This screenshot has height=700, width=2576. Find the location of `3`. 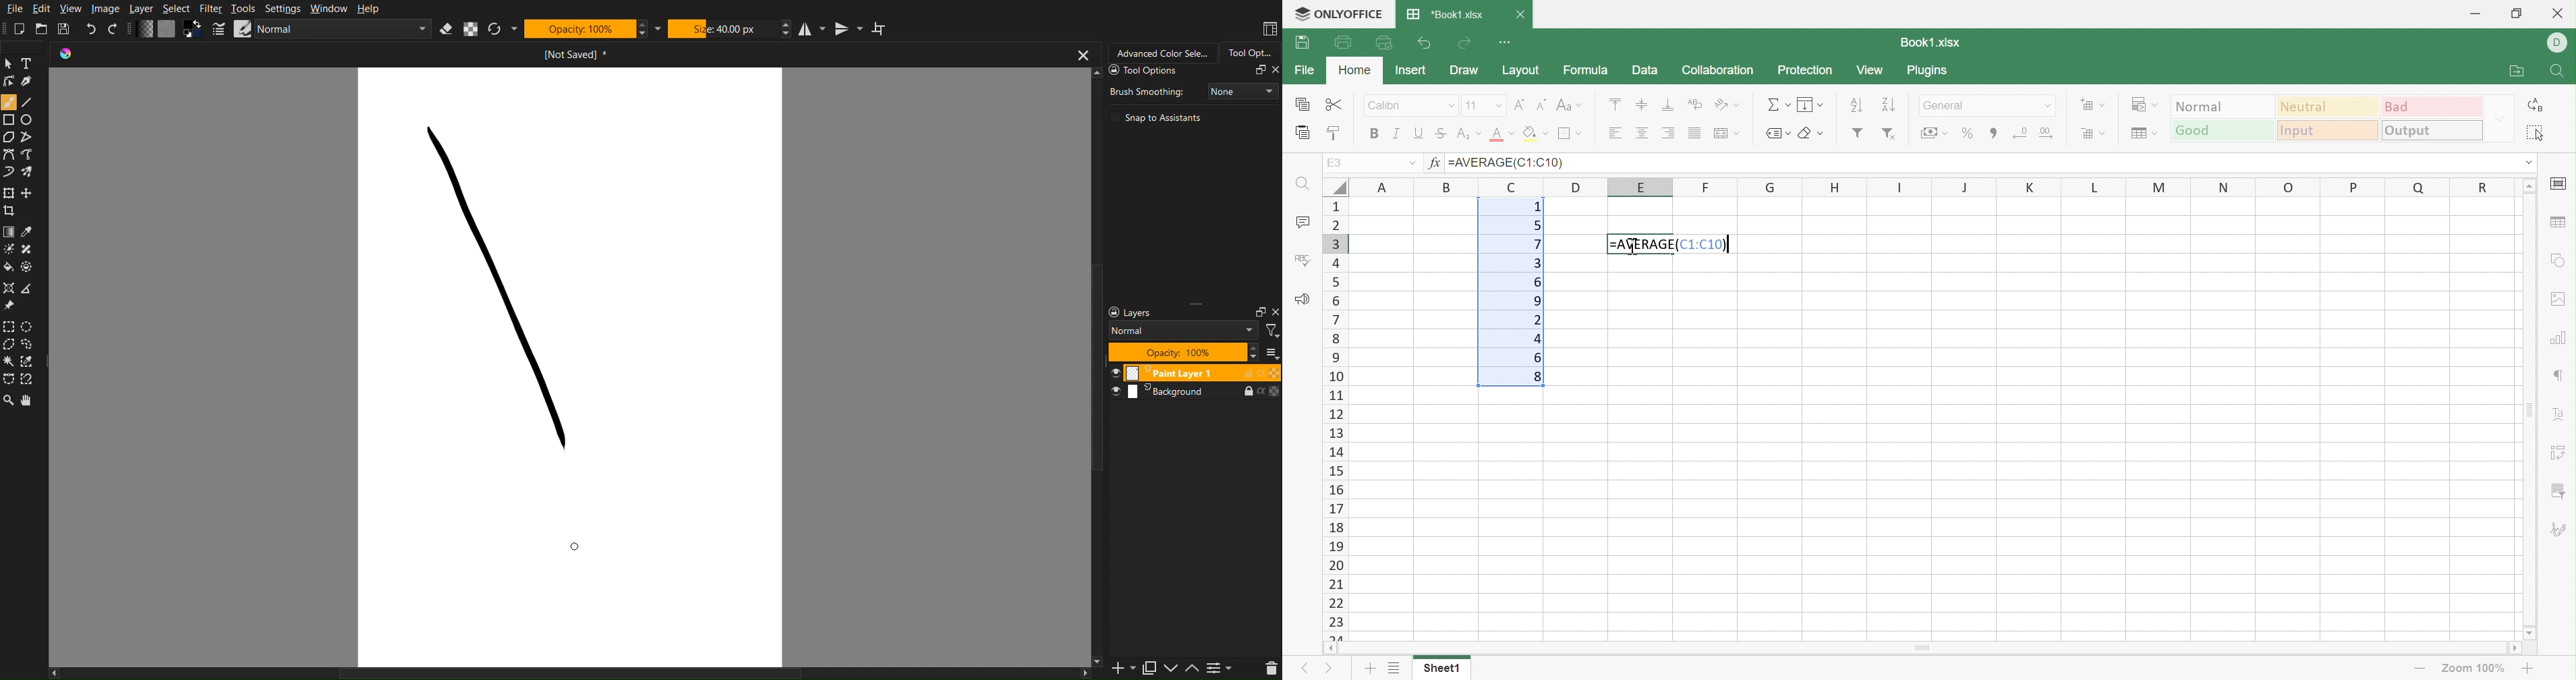

3 is located at coordinates (1537, 264).